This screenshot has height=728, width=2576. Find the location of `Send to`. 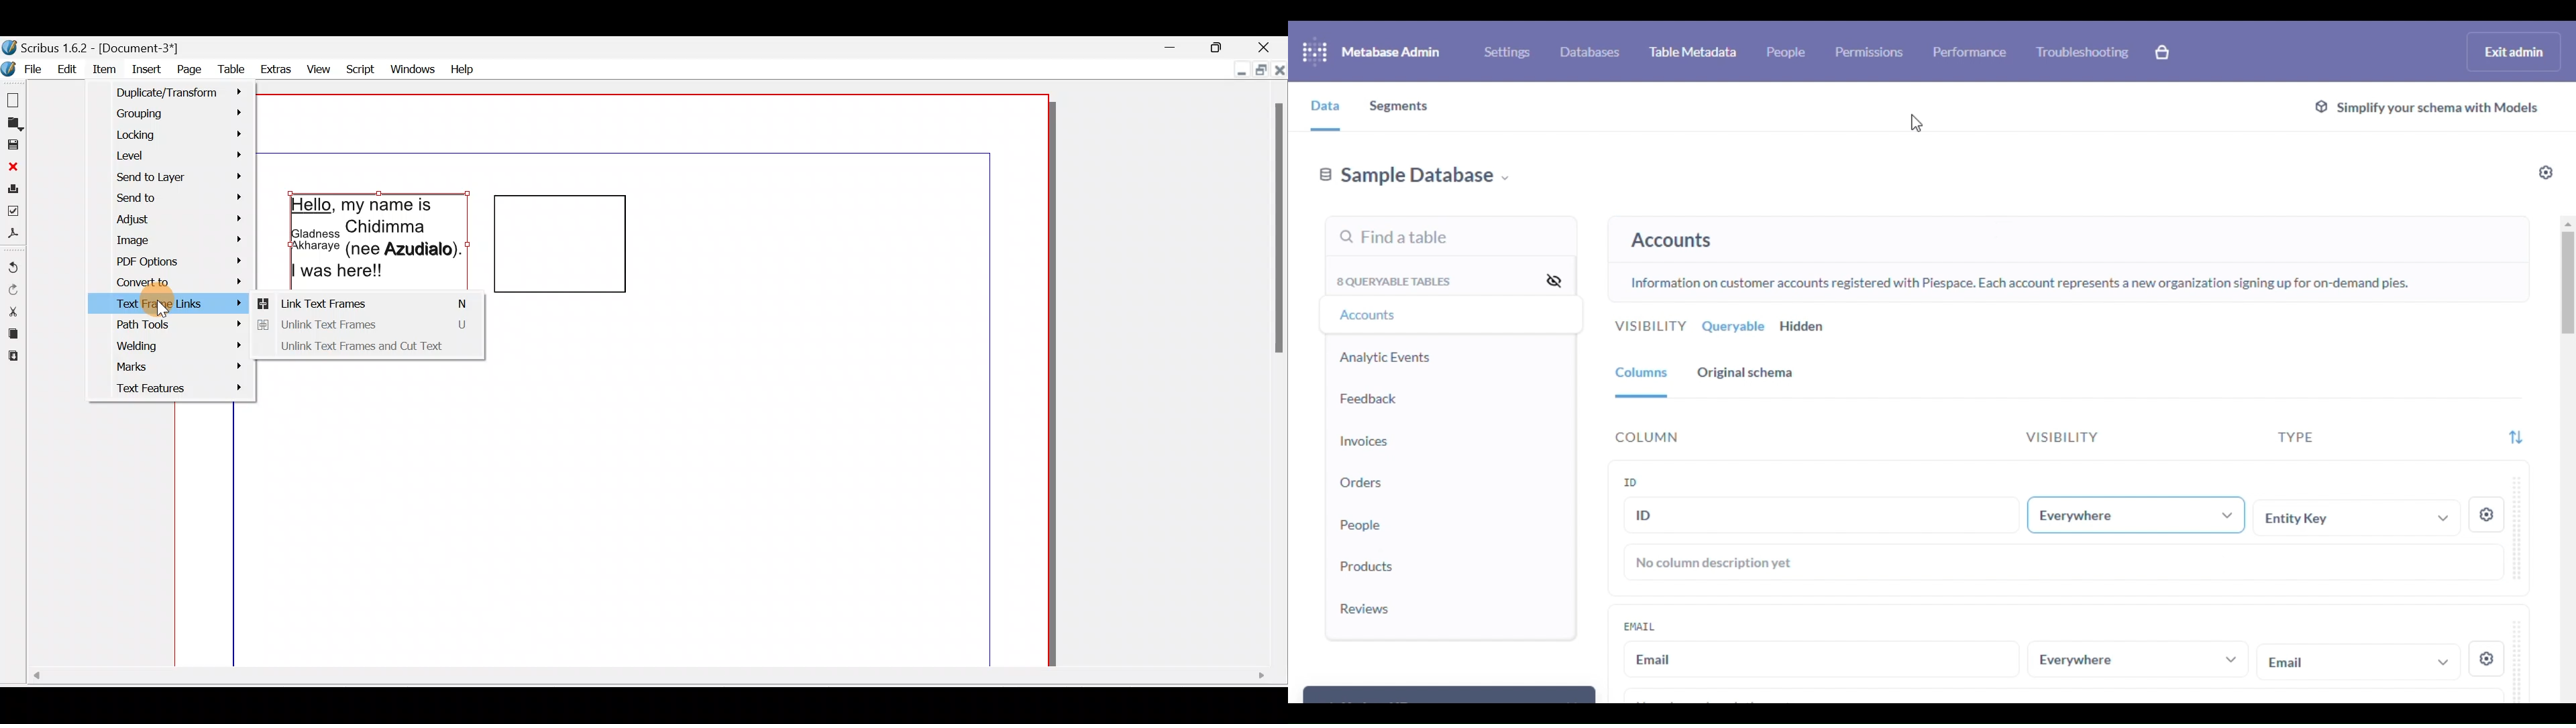

Send to is located at coordinates (179, 199).